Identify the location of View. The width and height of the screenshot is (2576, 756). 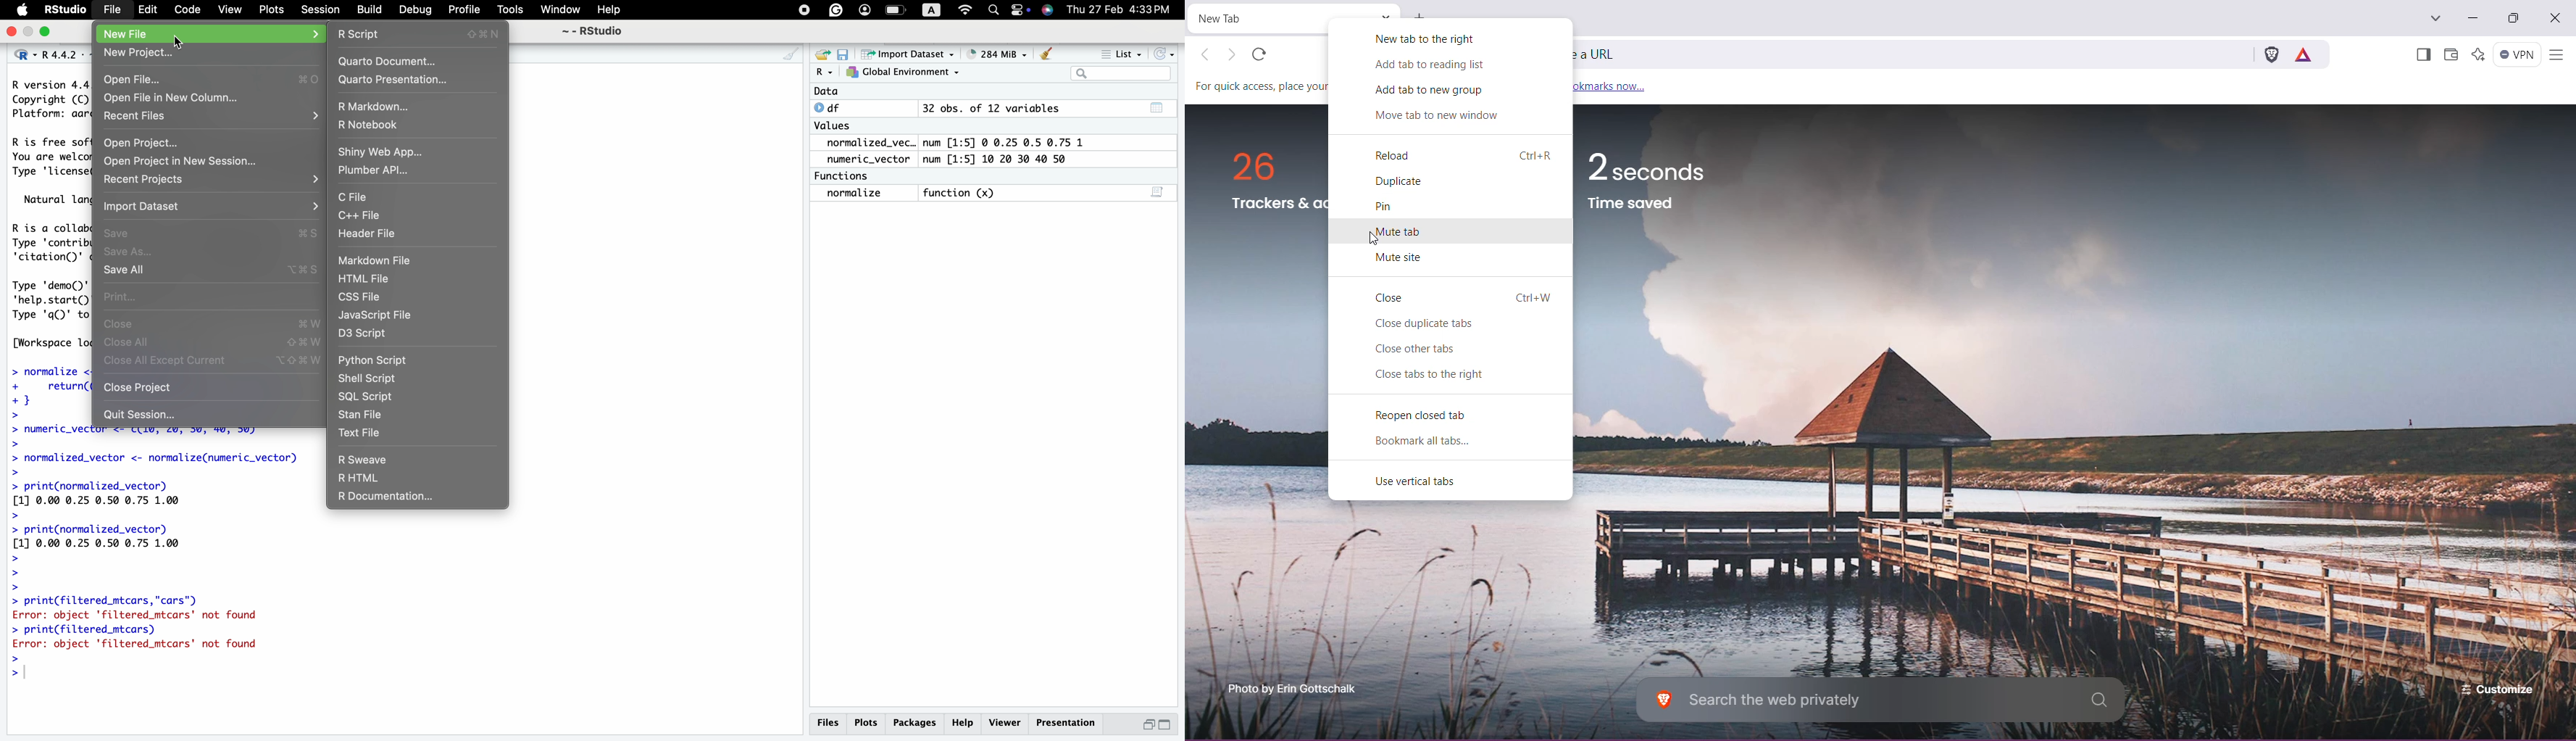
(231, 9).